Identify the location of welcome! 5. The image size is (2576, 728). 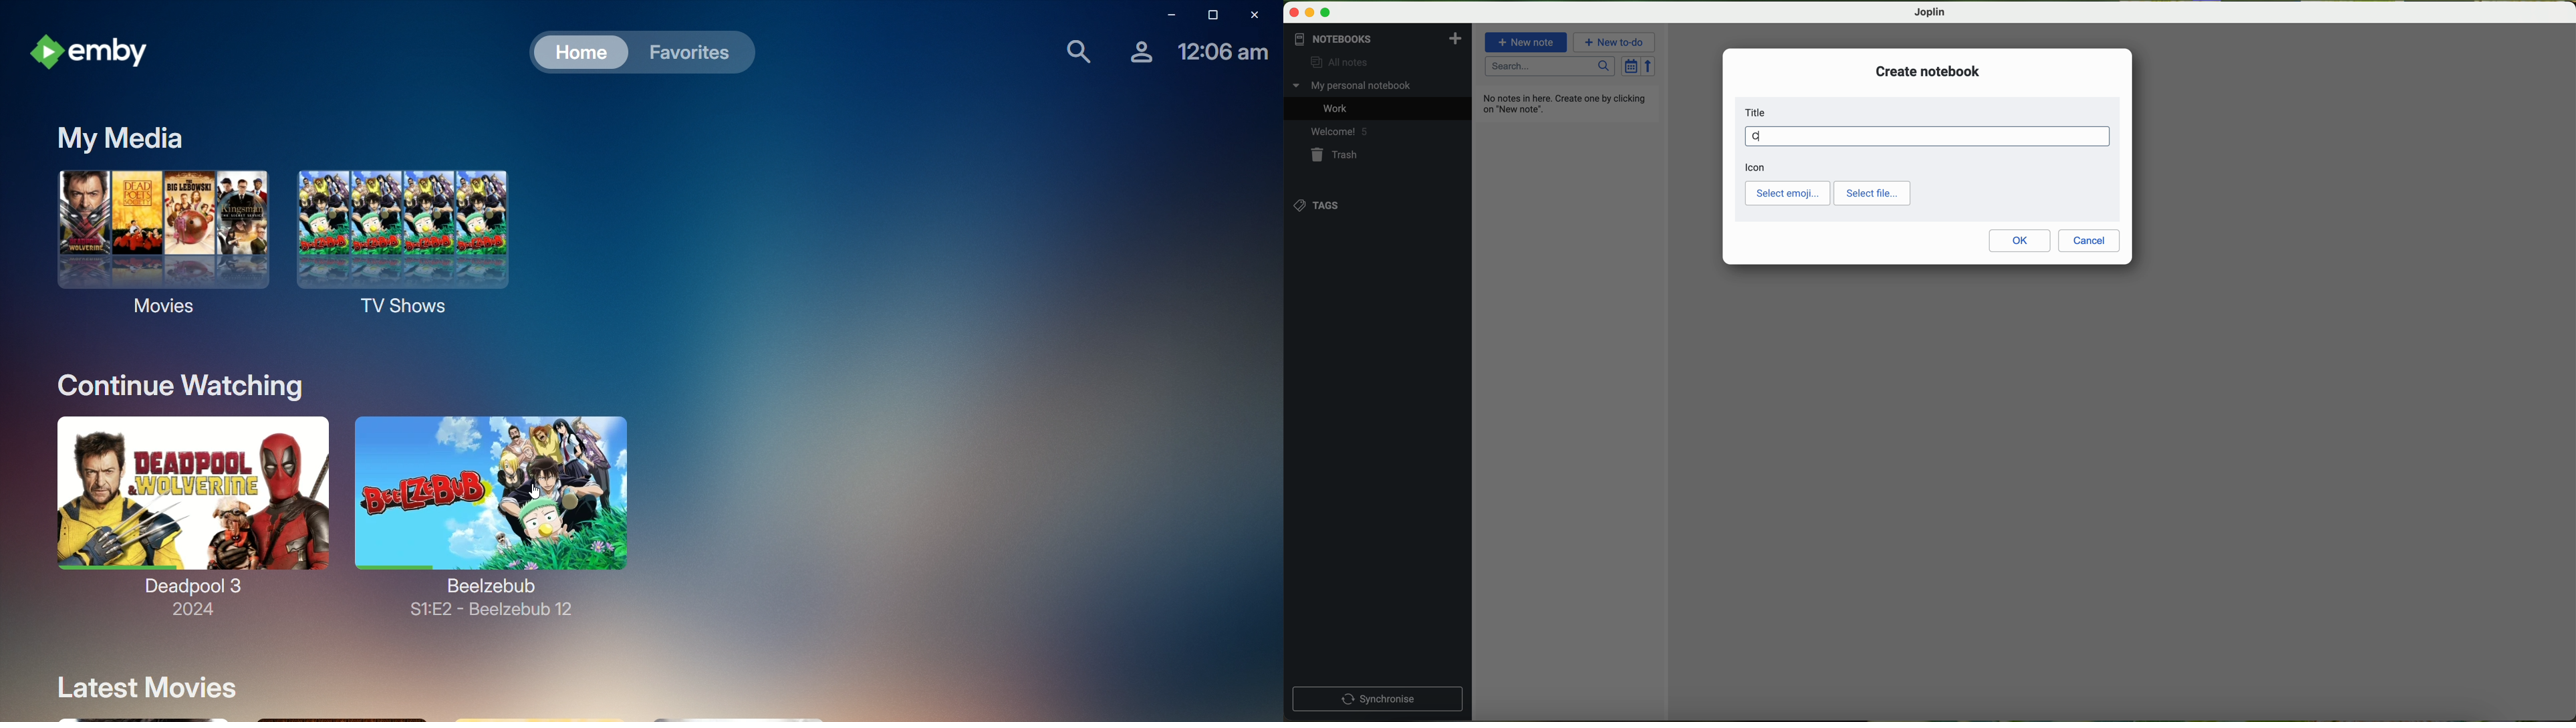
(1338, 130).